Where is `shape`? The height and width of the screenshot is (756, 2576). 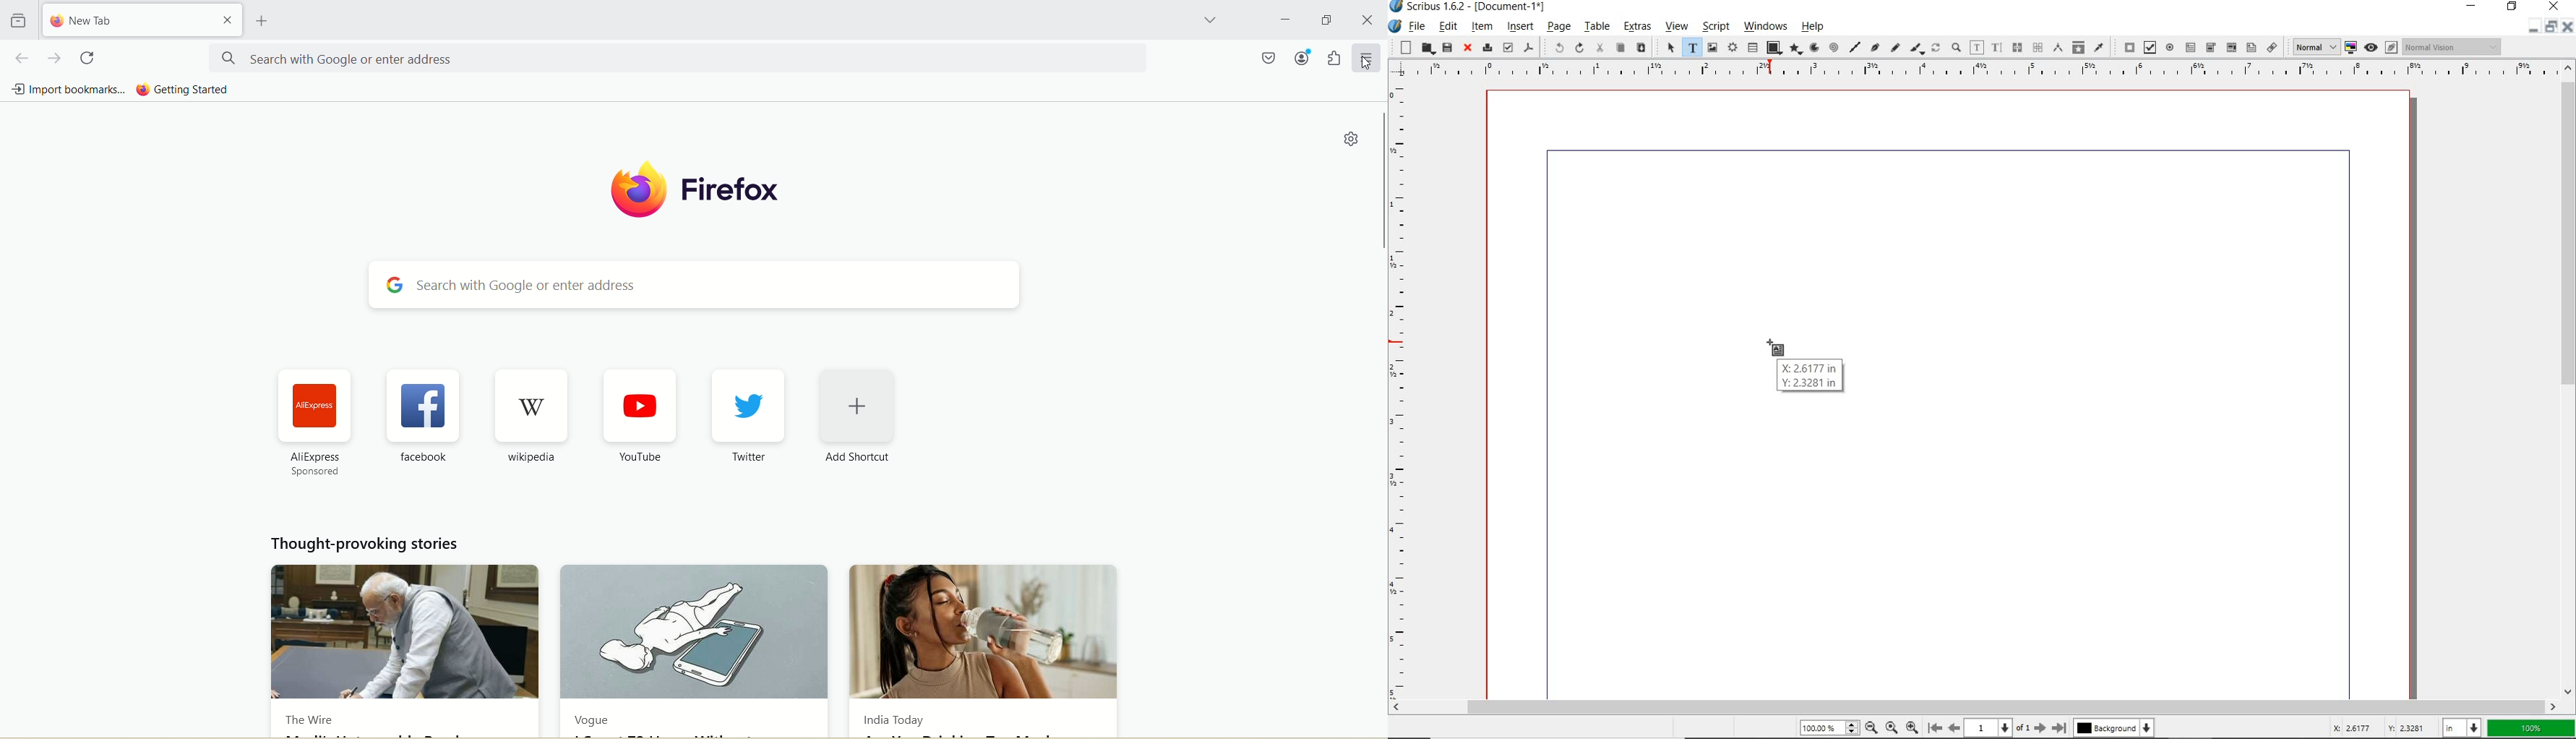
shape is located at coordinates (1773, 47).